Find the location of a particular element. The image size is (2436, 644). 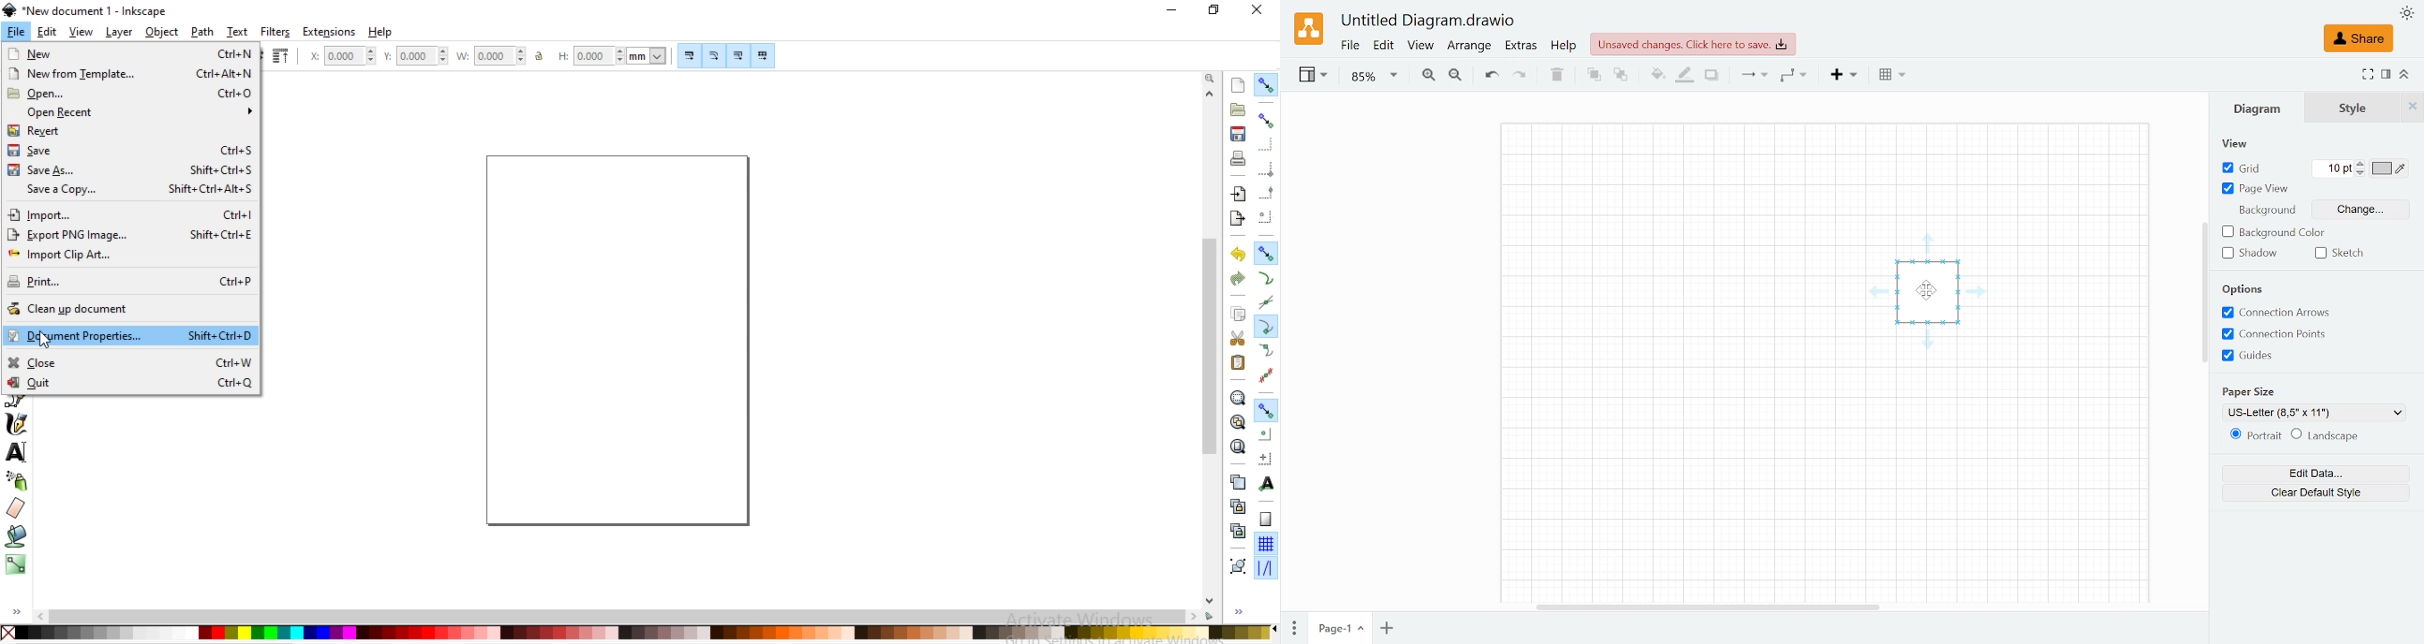

Format is located at coordinates (2387, 75).